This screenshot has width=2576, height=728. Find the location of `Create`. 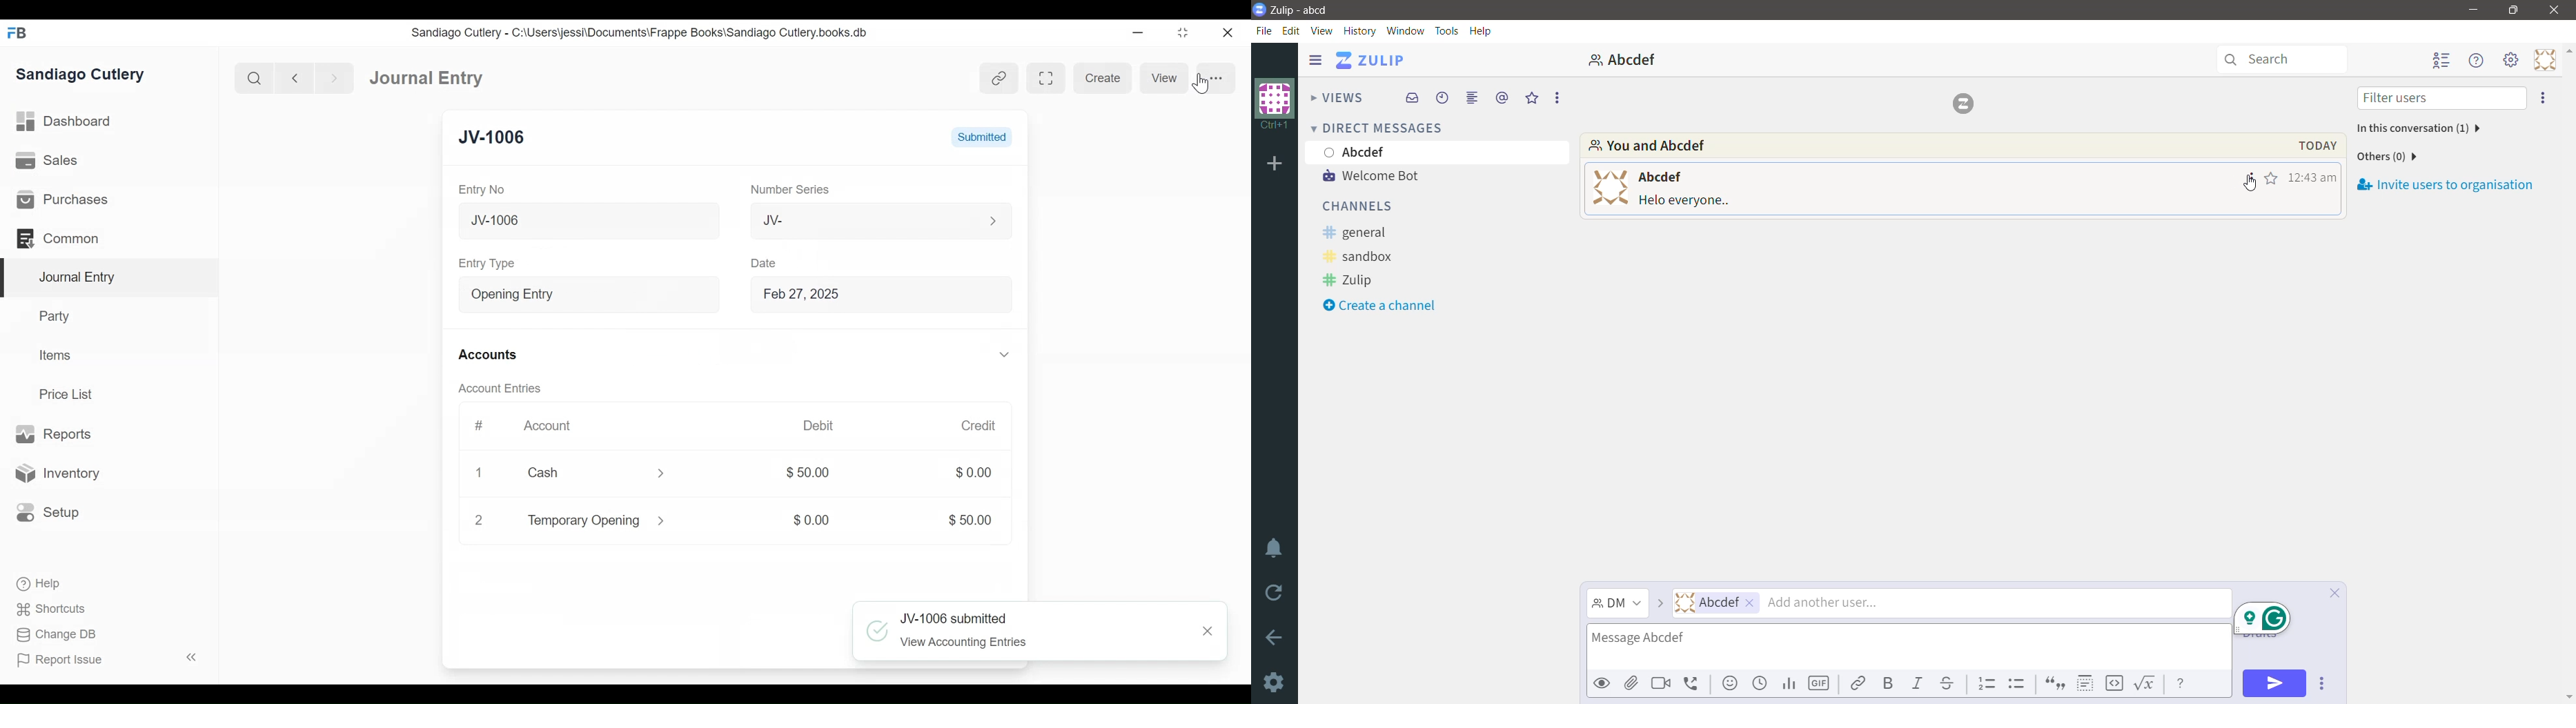

Create is located at coordinates (1104, 78).